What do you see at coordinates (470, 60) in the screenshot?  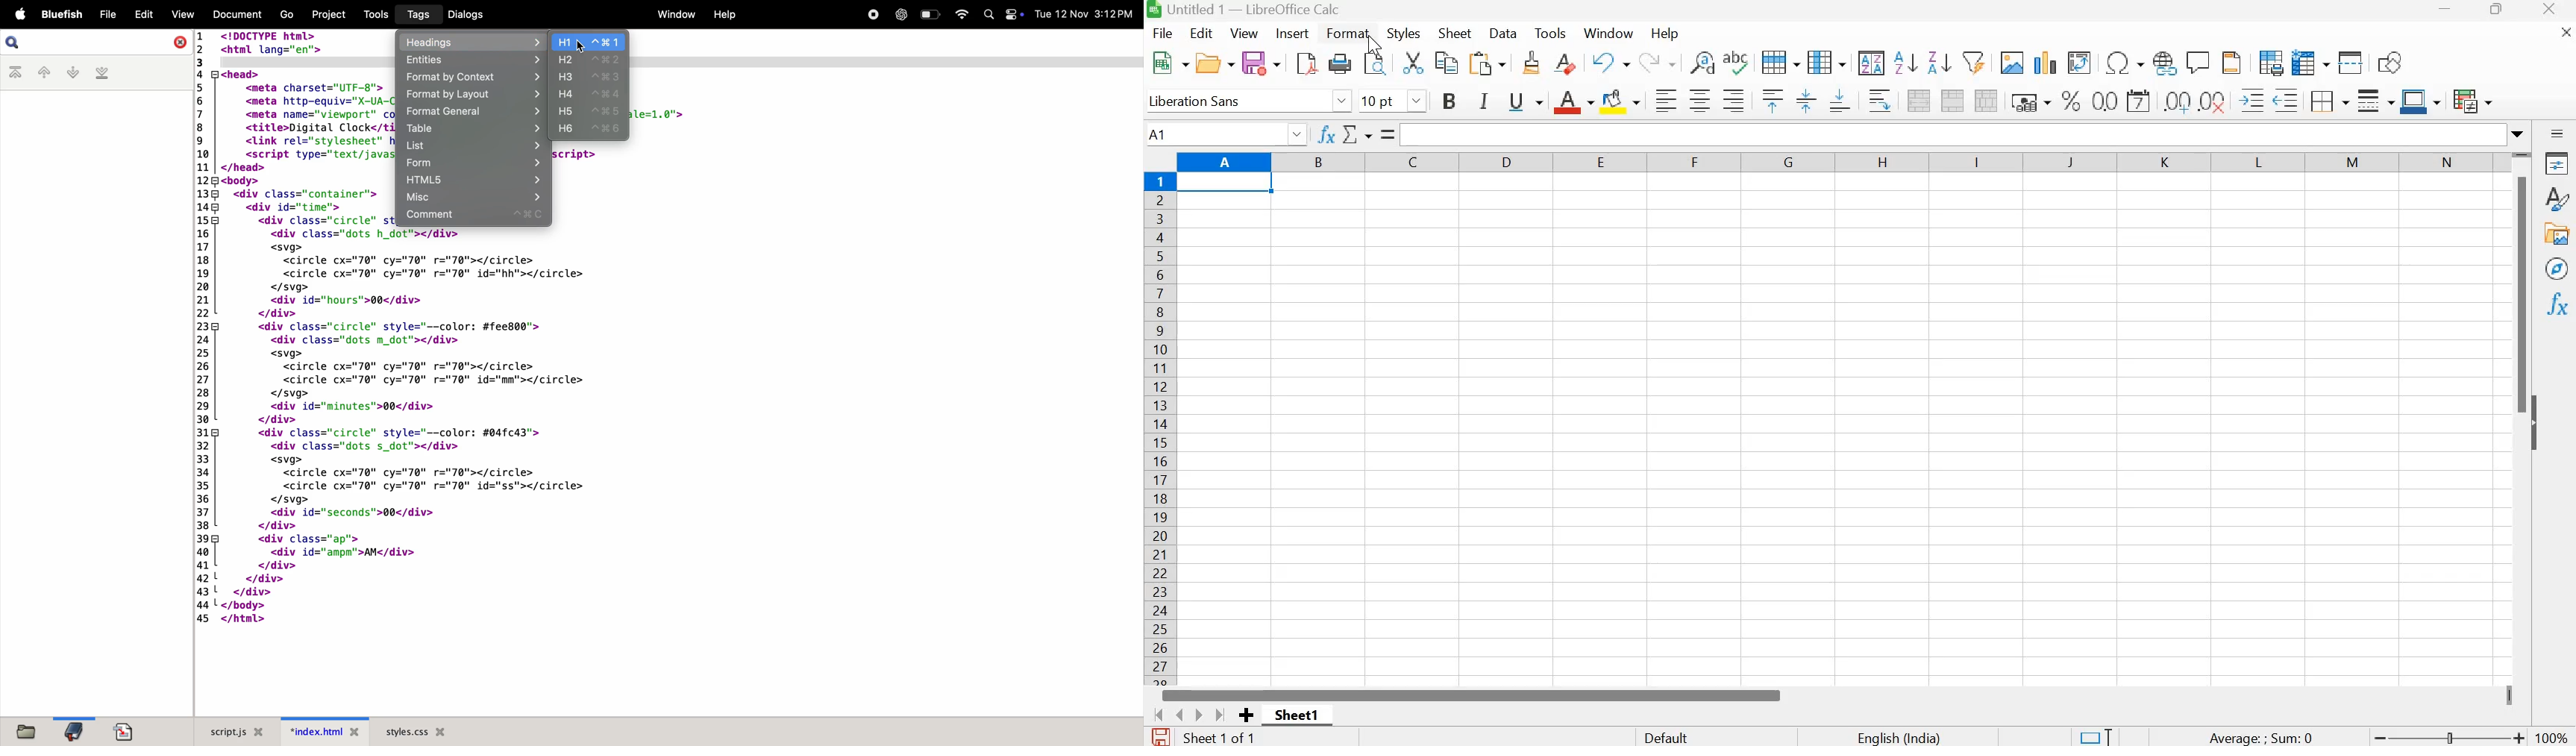 I see `entities` at bounding box center [470, 60].